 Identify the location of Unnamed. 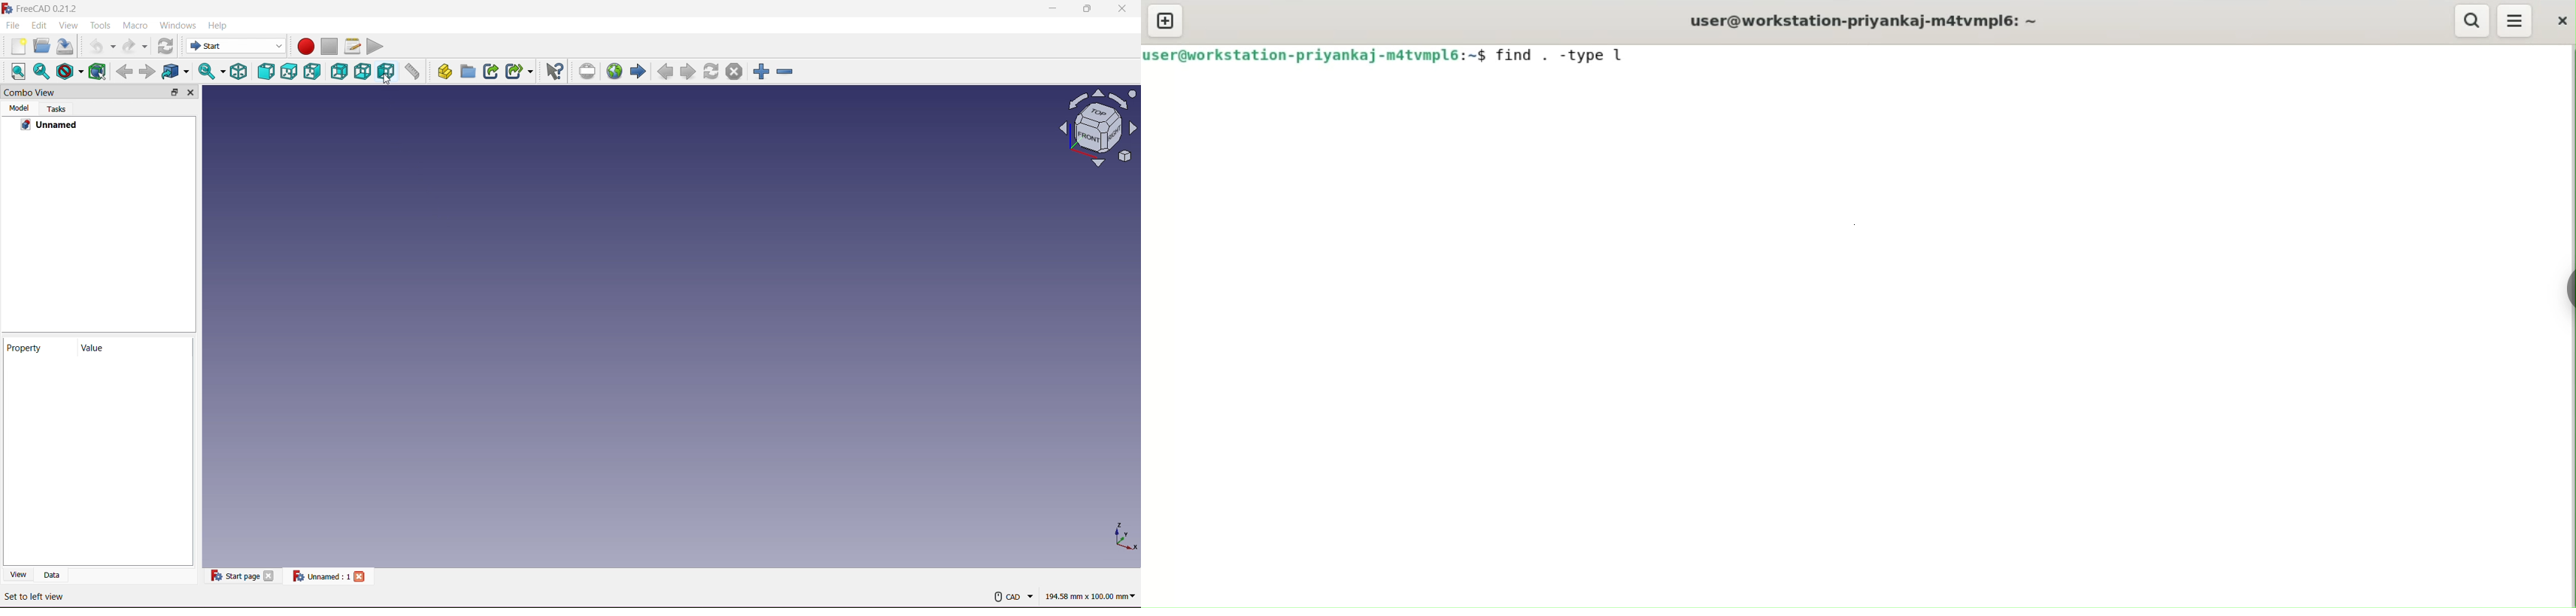
(51, 126).